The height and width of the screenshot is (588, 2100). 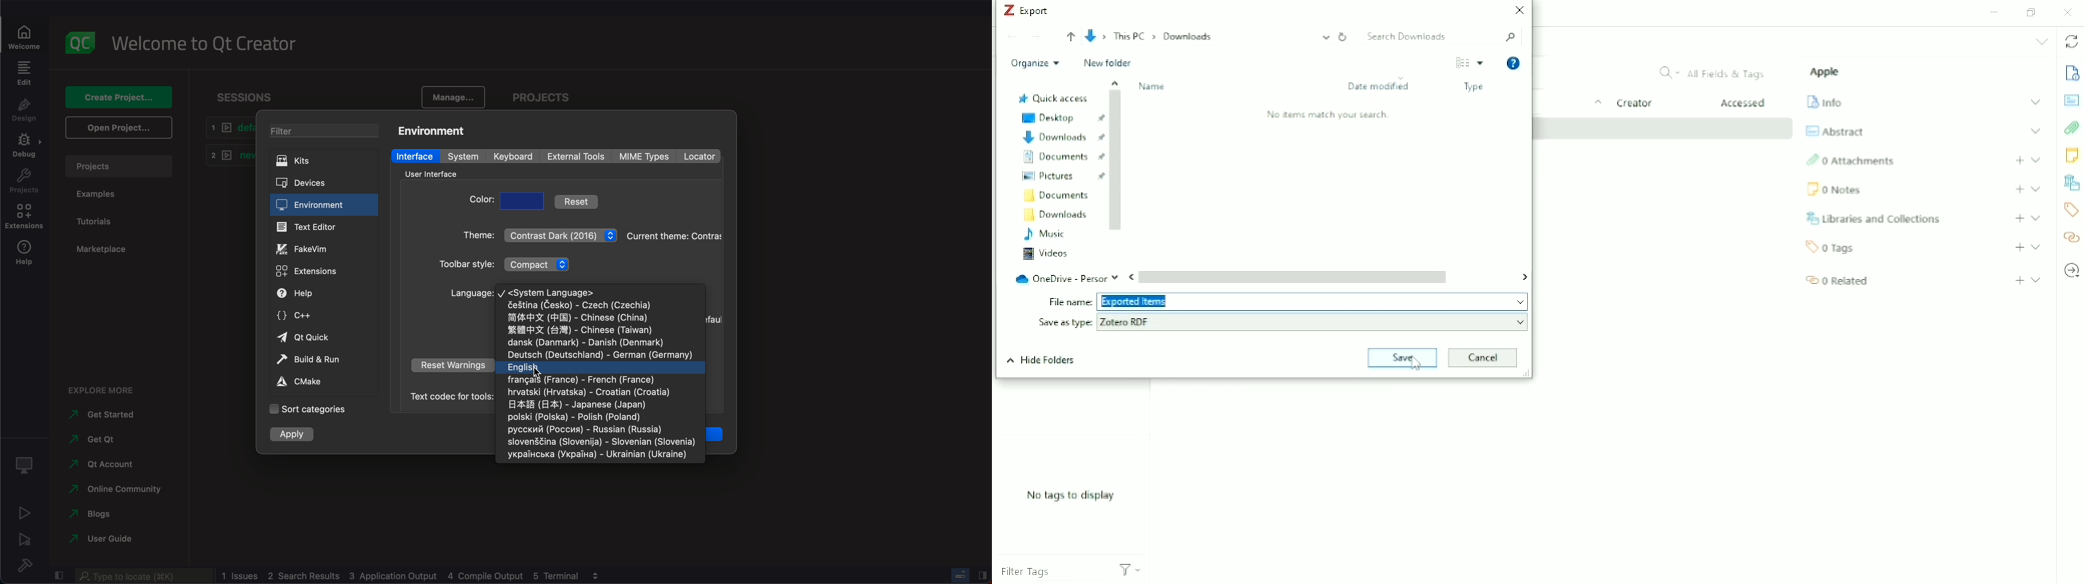 I want to click on Add, so click(x=2020, y=218).